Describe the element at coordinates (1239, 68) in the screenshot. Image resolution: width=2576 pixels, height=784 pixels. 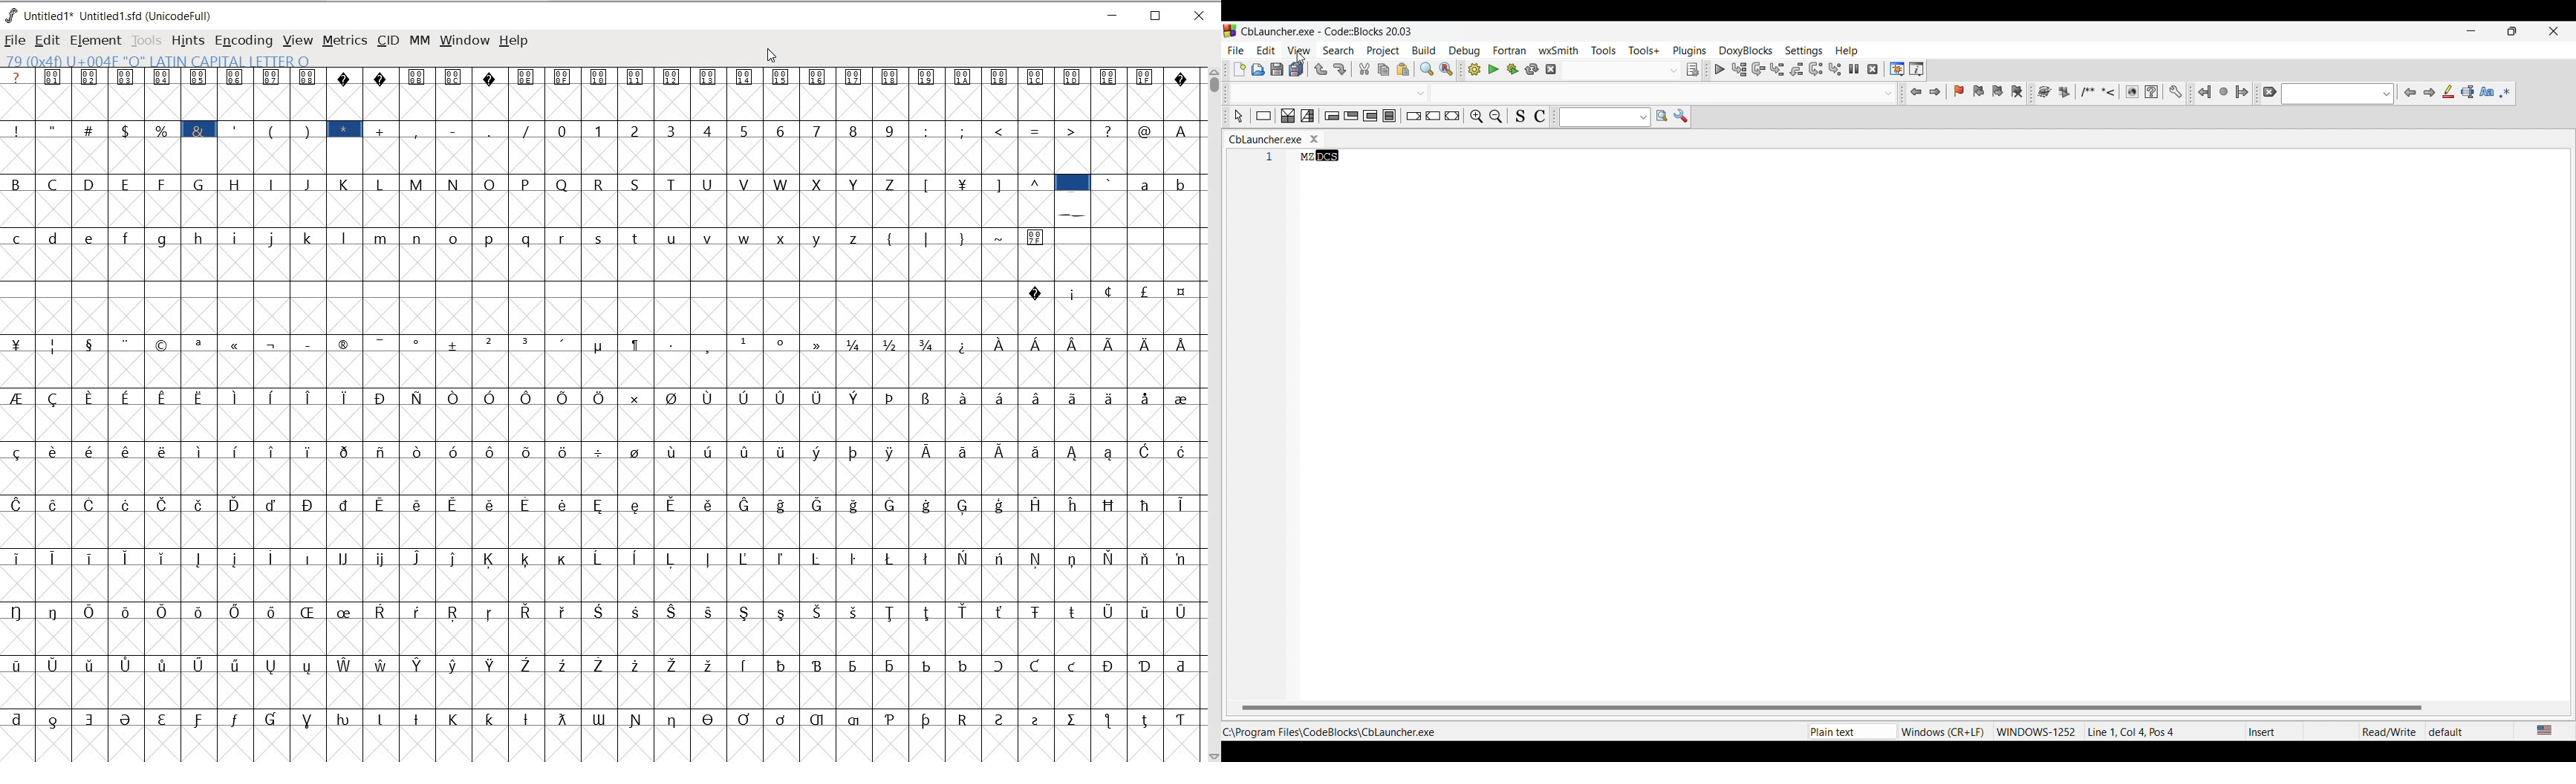
I see `New file` at that location.